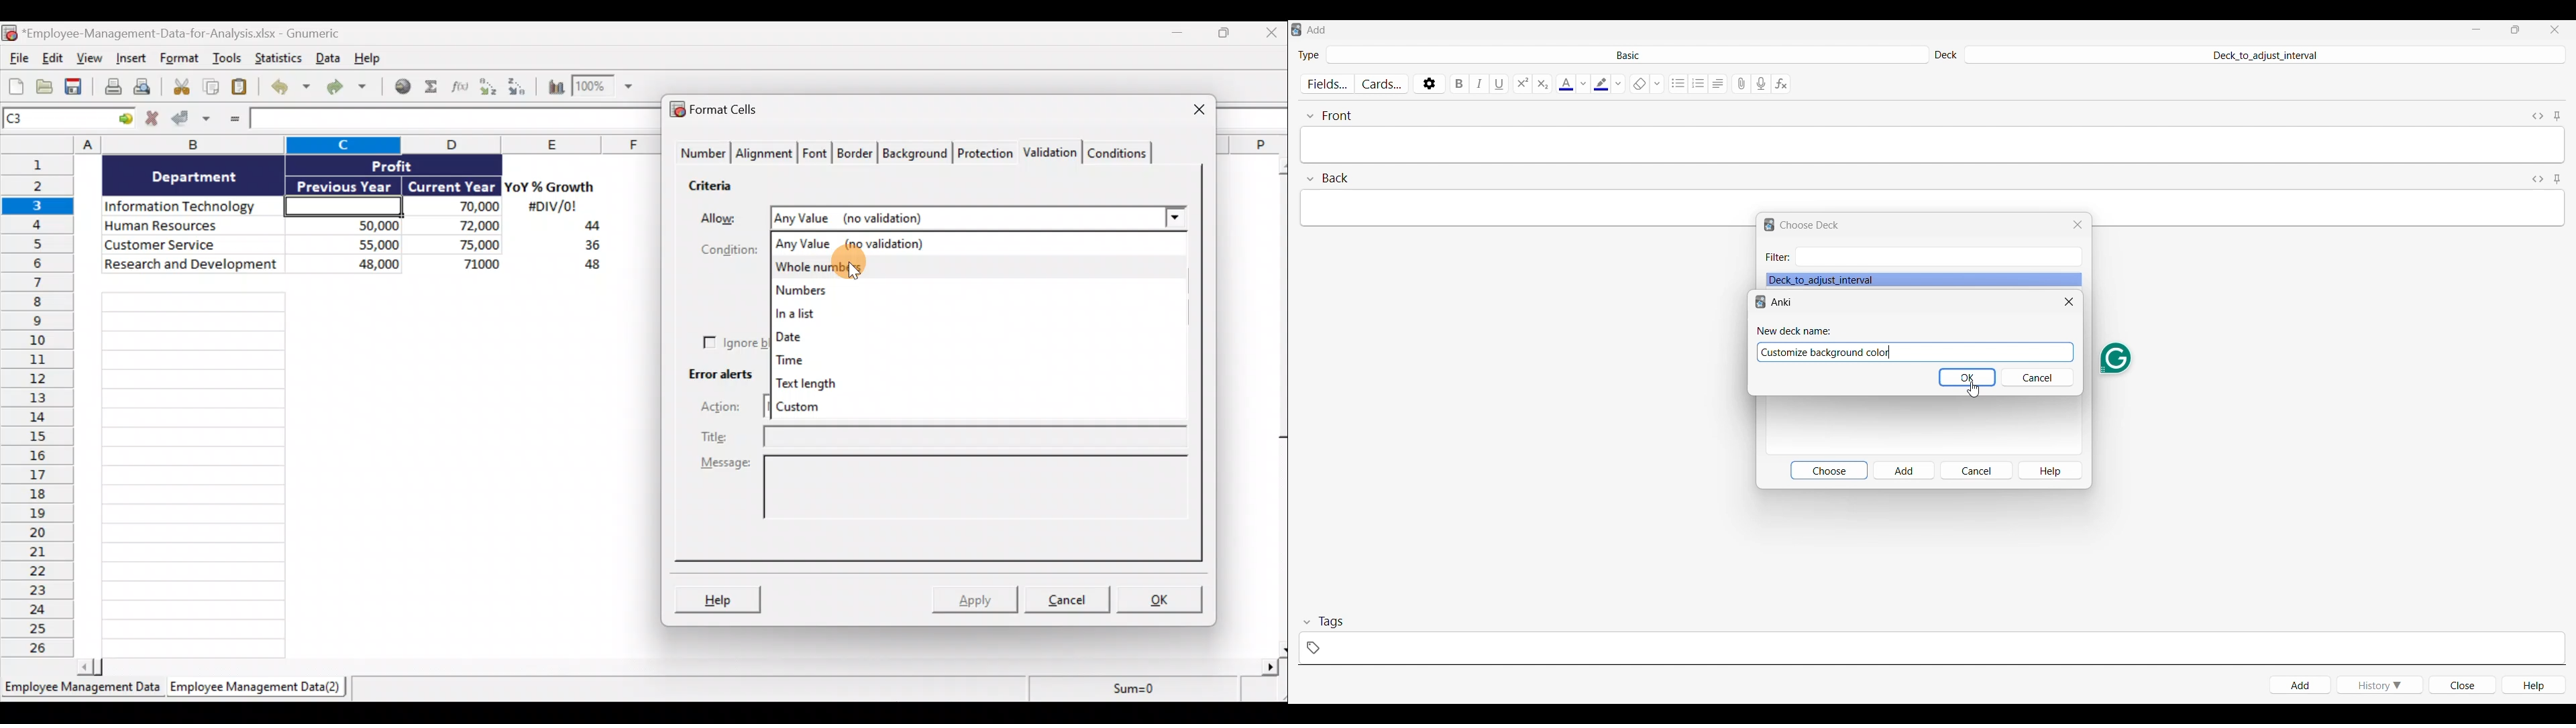 The image size is (2576, 728). I want to click on Close window, so click(2070, 302).